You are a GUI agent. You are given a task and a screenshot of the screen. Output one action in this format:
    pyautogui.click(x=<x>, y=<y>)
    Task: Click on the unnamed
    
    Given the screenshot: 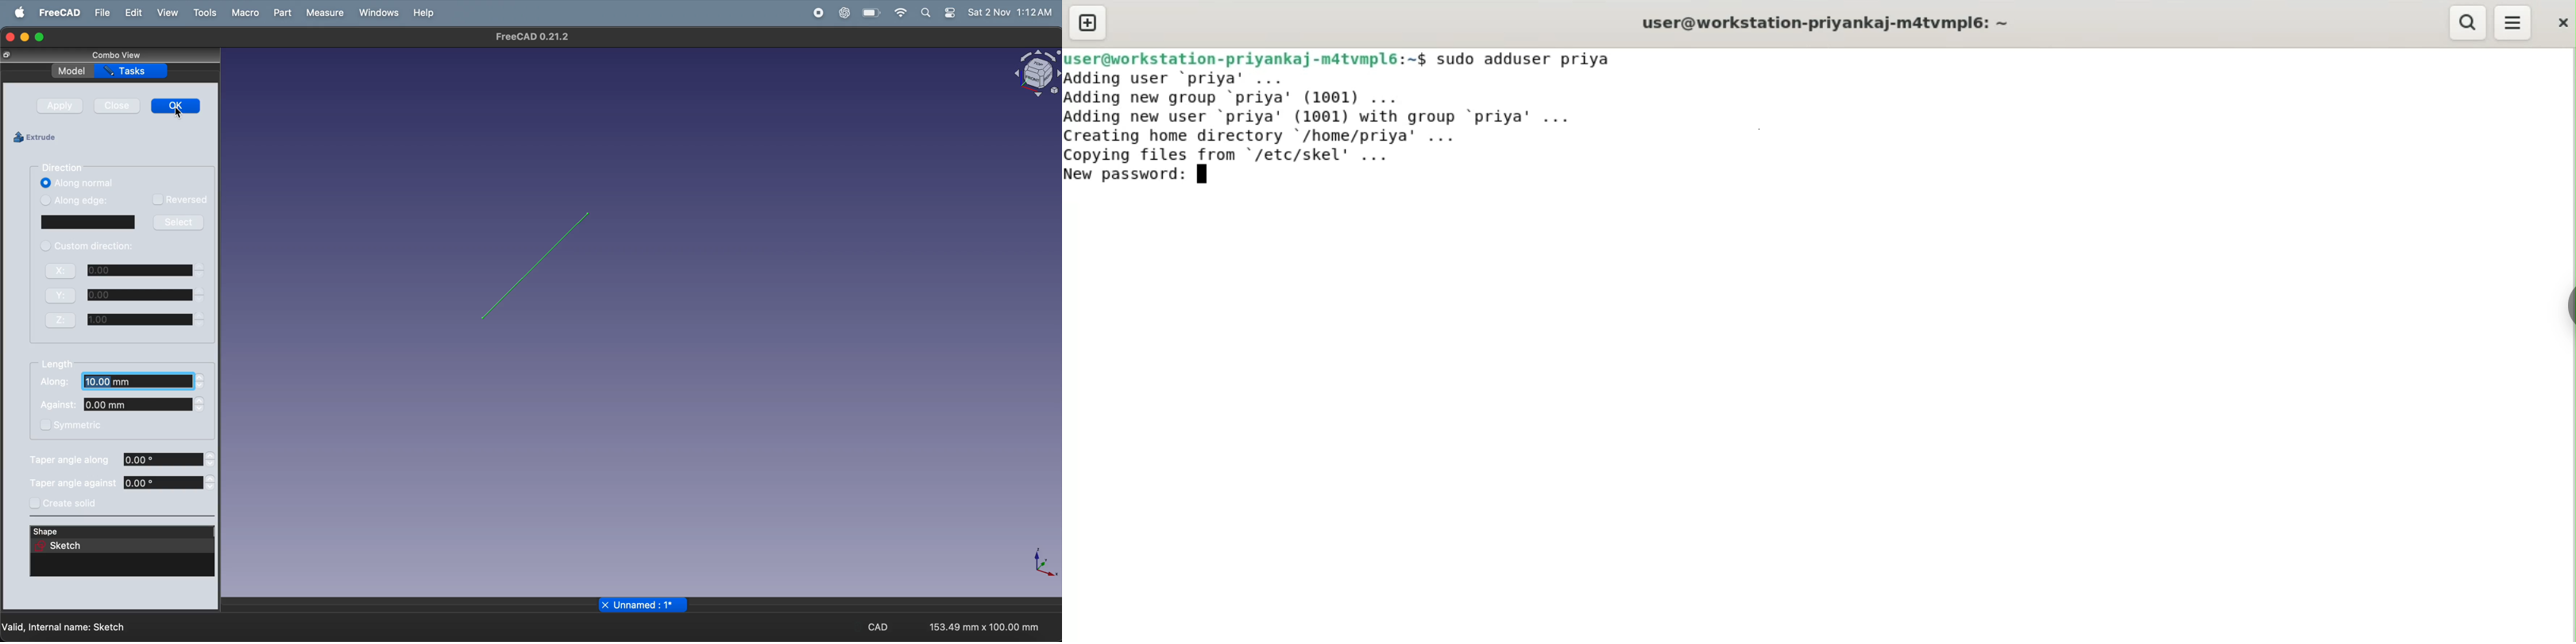 What is the action you would take?
    pyautogui.click(x=642, y=604)
    